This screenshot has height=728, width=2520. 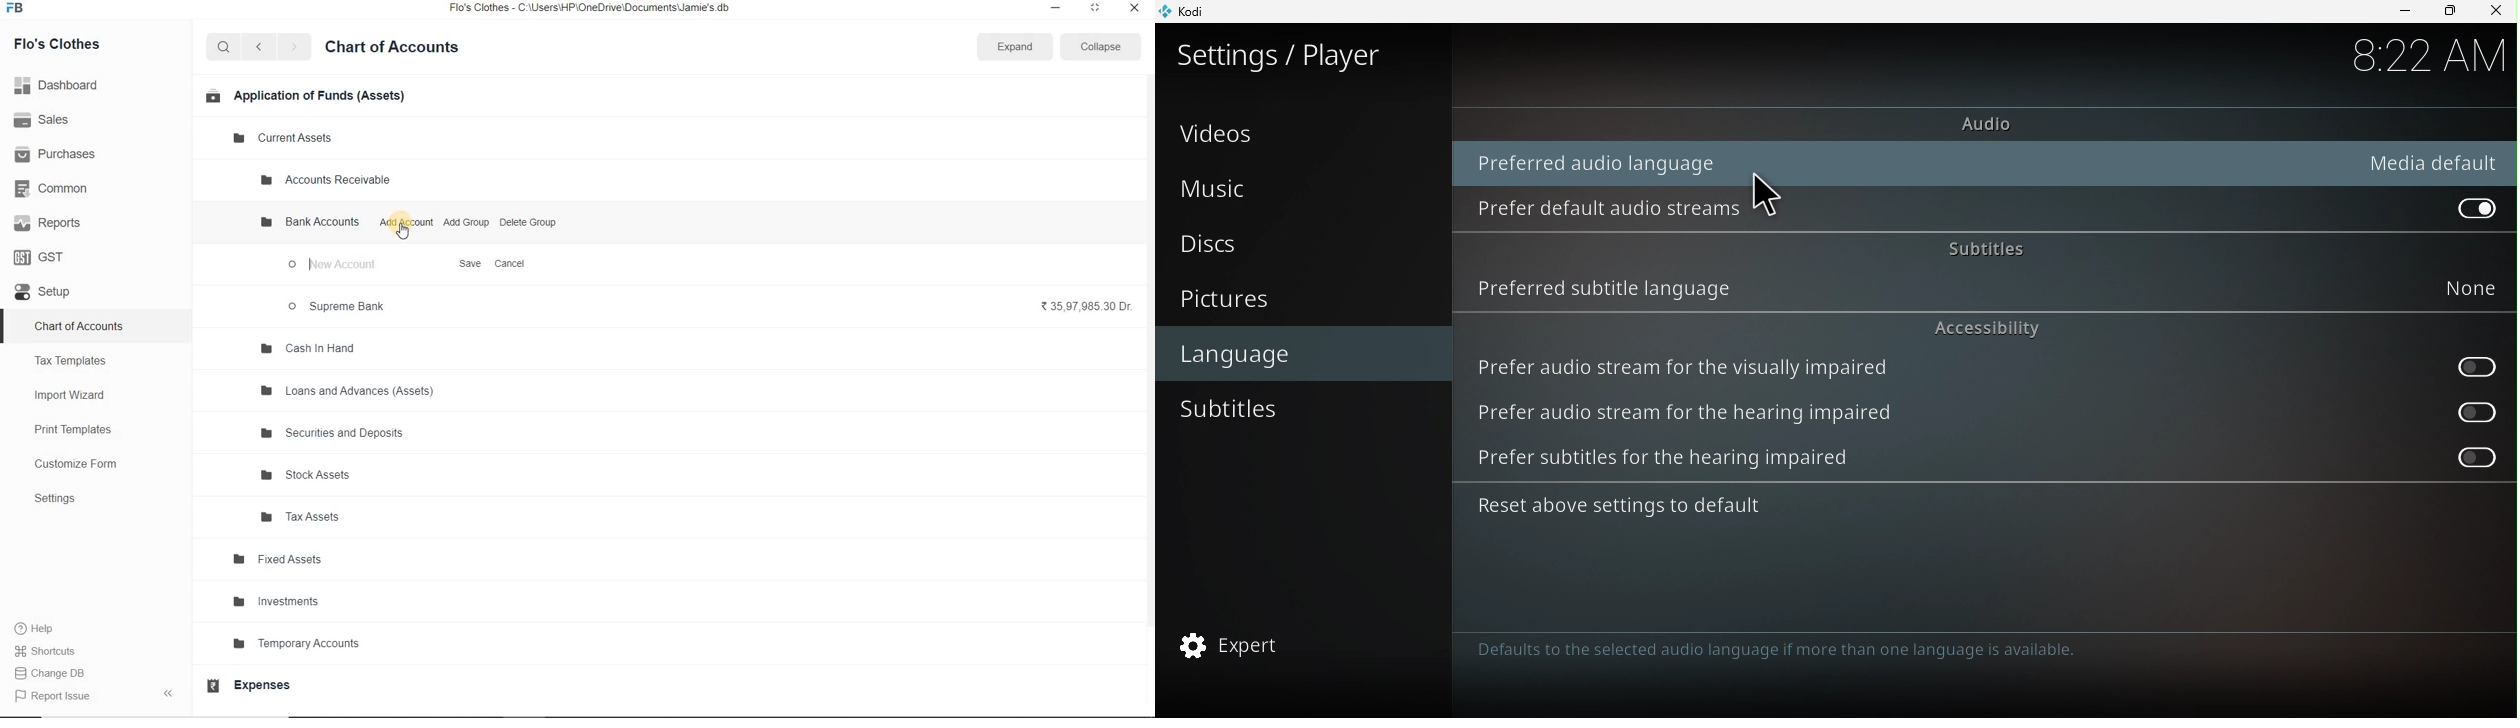 I want to click on Add Group, so click(x=467, y=222).